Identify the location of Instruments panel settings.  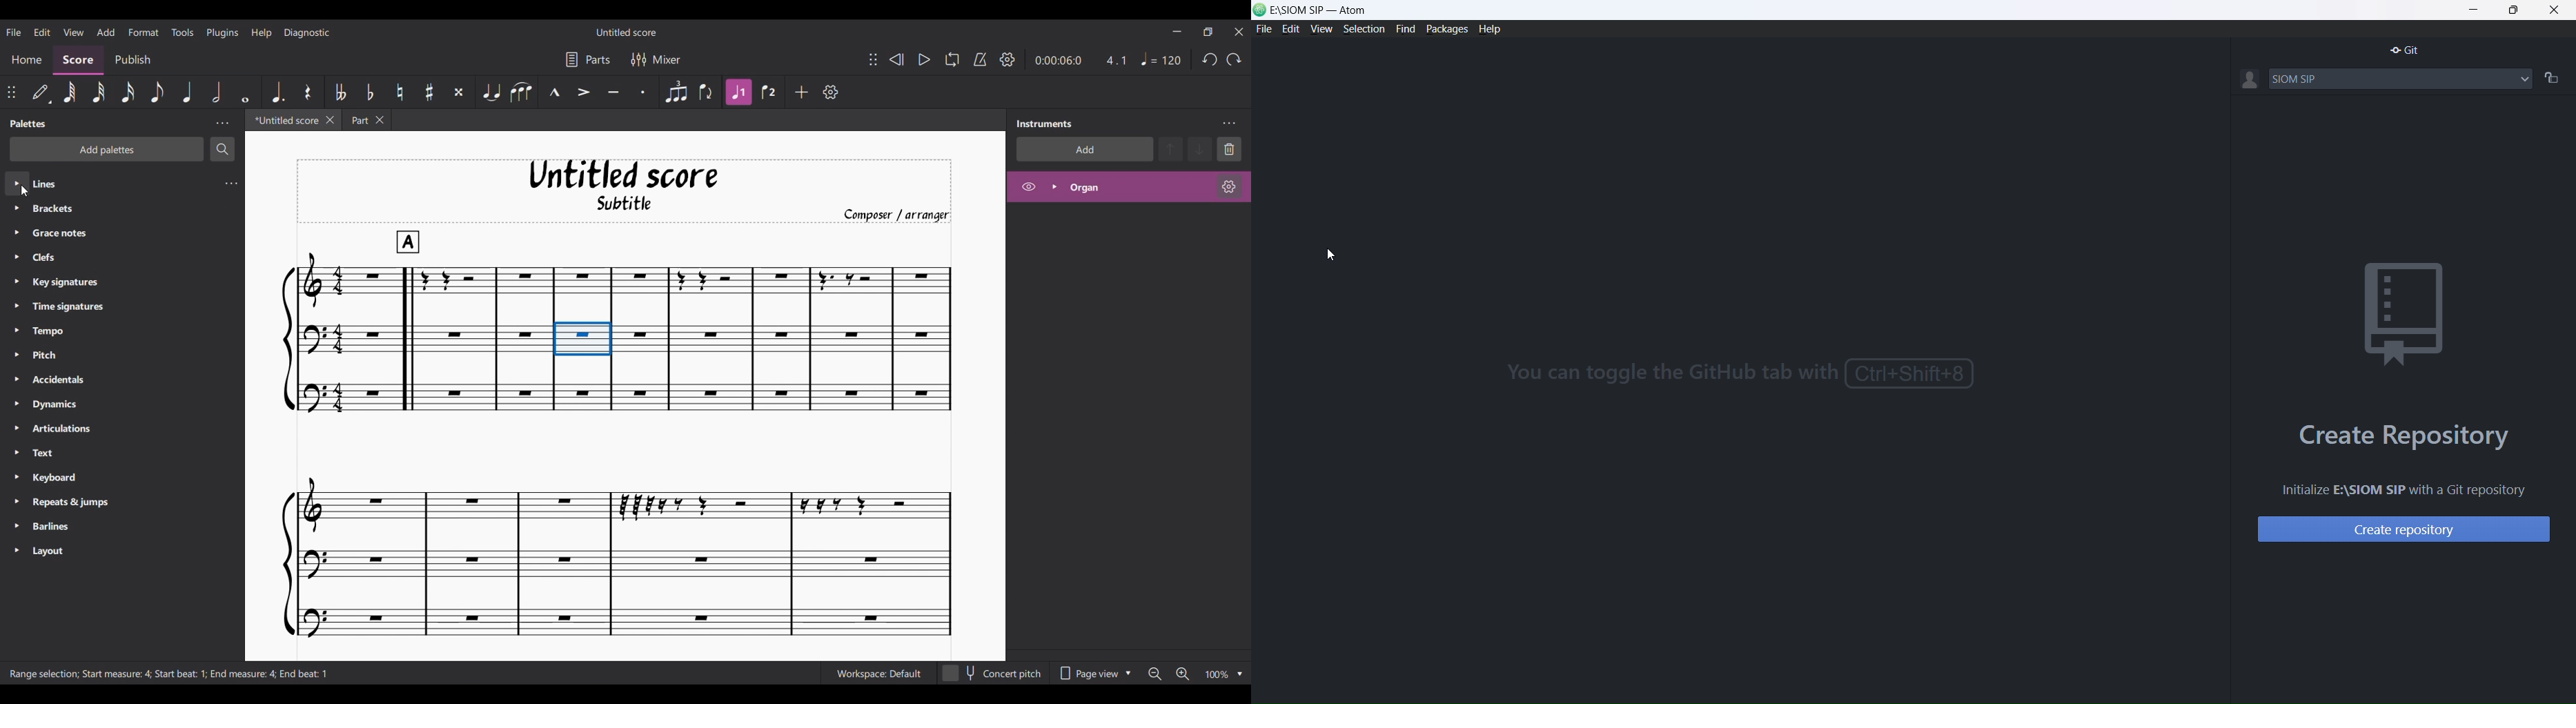
(1229, 123).